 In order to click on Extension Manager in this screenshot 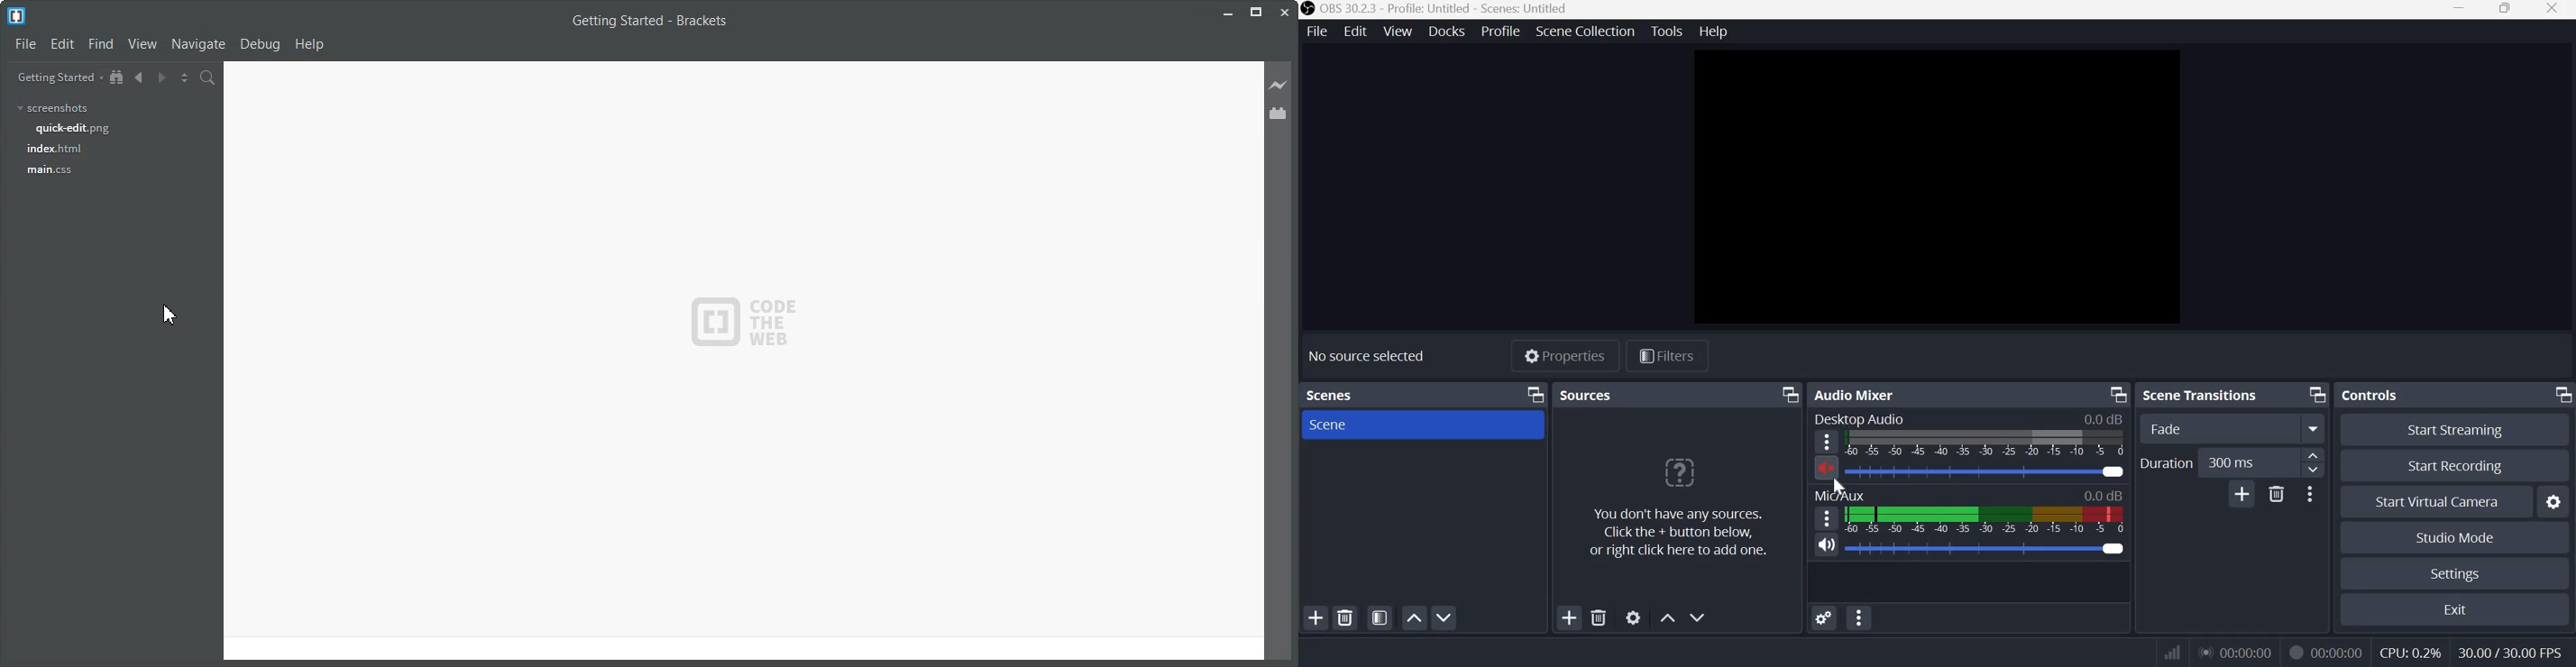, I will do `click(1279, 113)`.